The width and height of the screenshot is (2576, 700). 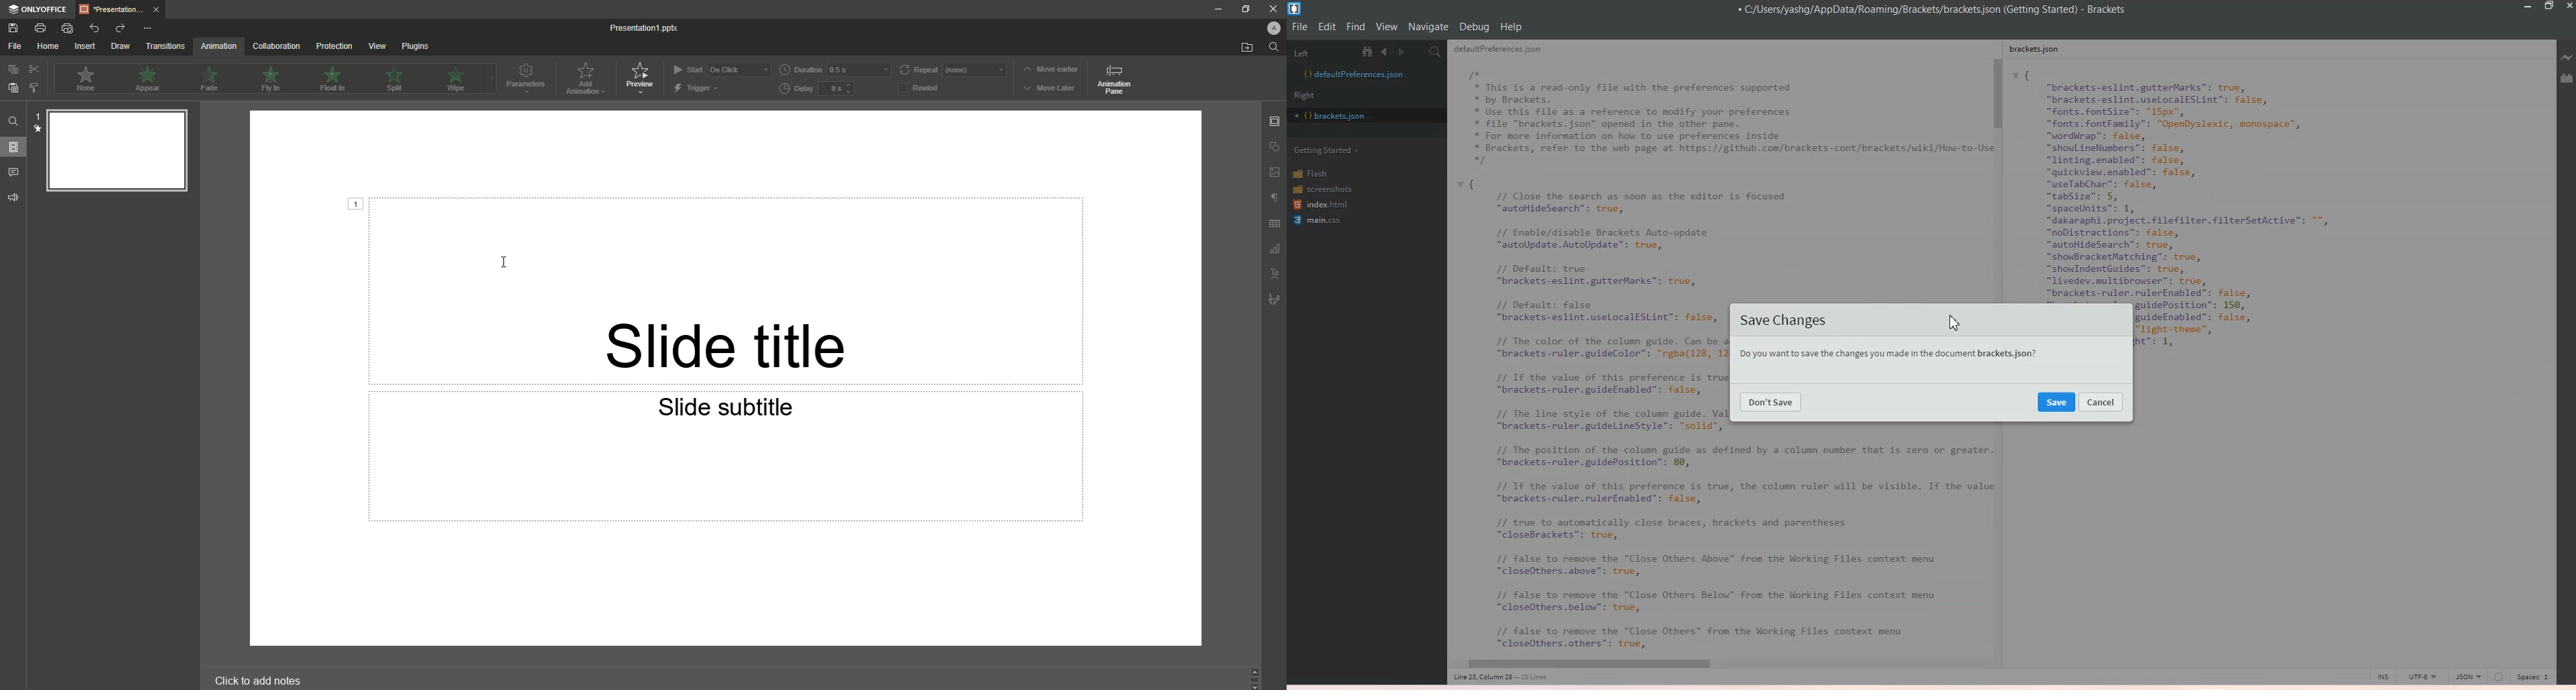 What do you see at coordinates (377, 46) in the screenshot?
I see `View` at bounding box center [377, 46].